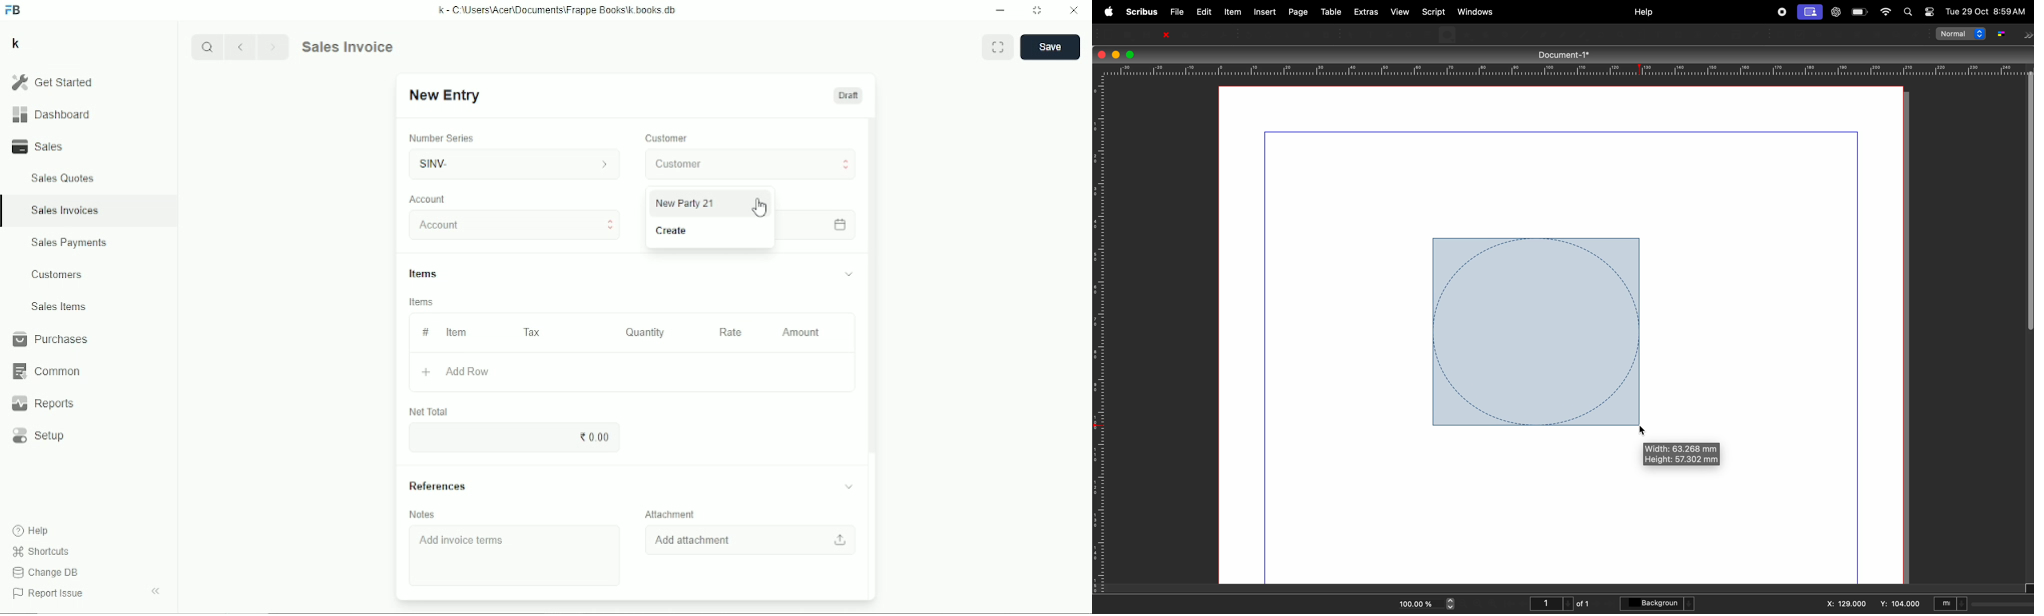  I want to click on Item, so click(456, 332).